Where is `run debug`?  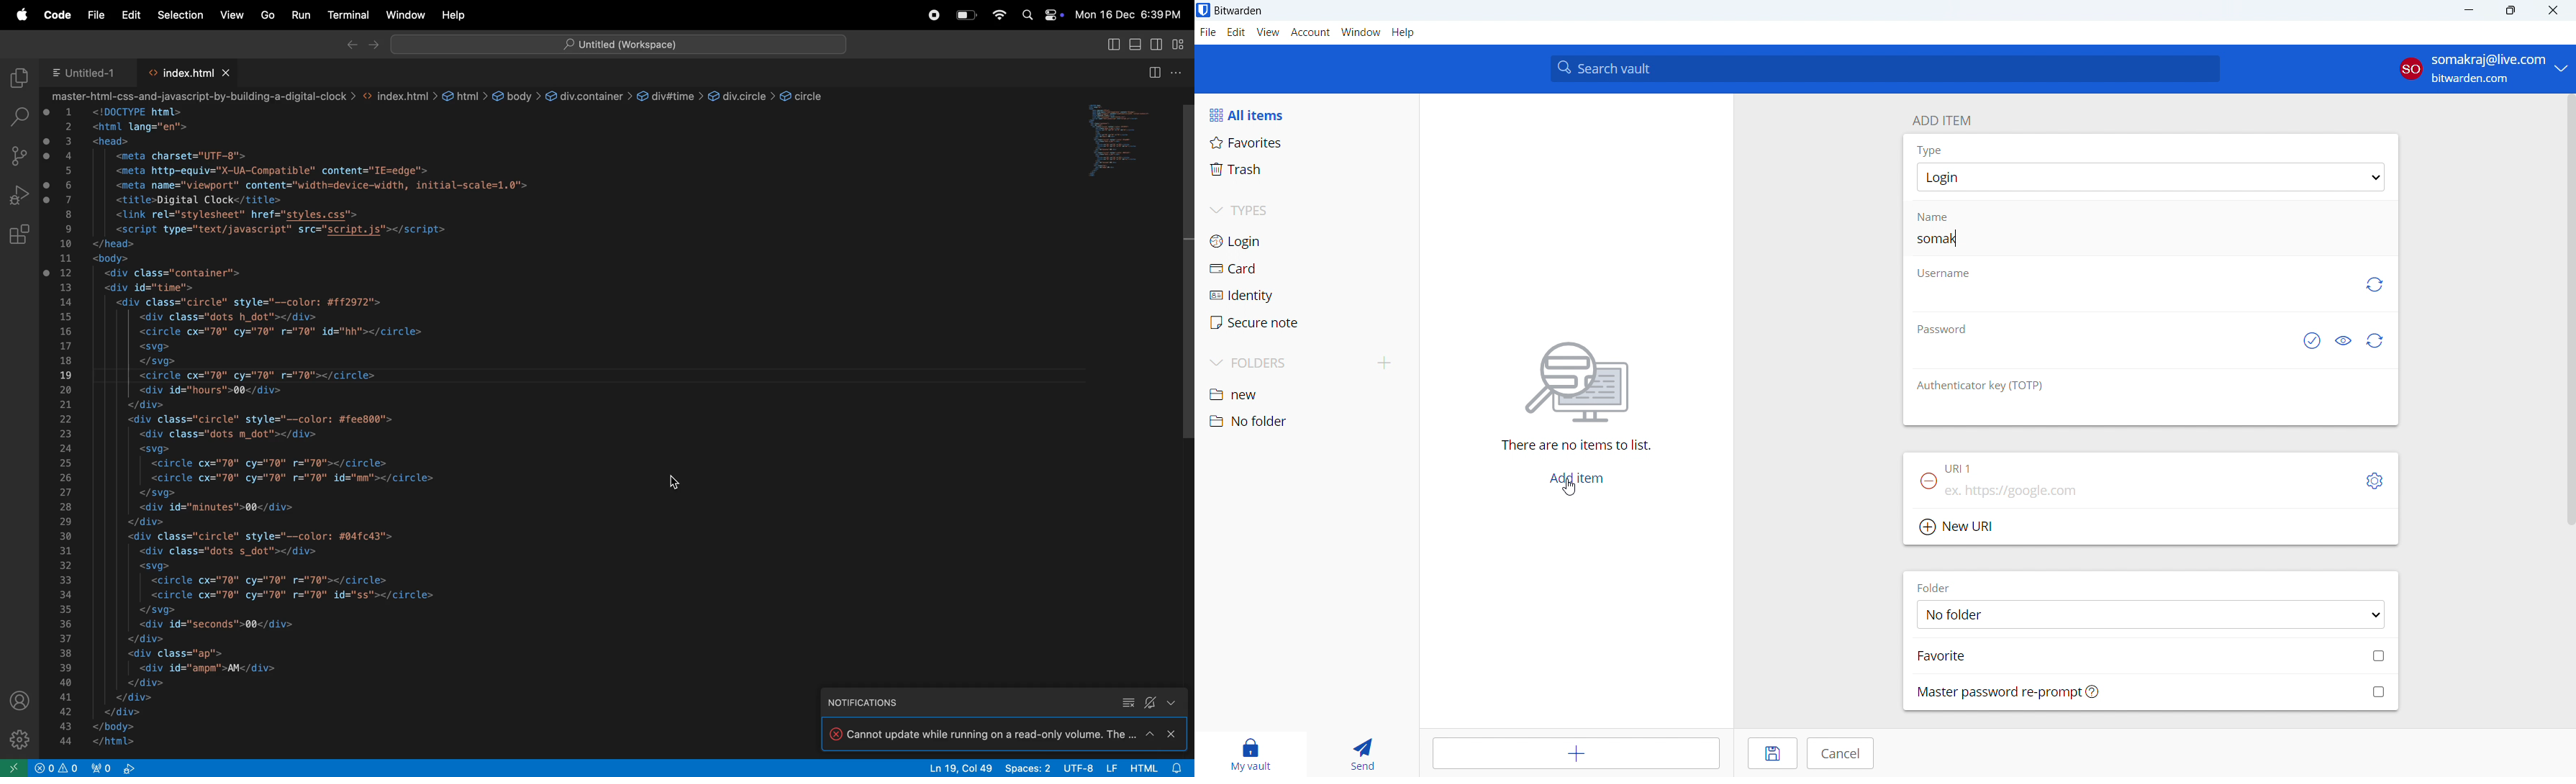 run debug is located at coordinates (20, 197).